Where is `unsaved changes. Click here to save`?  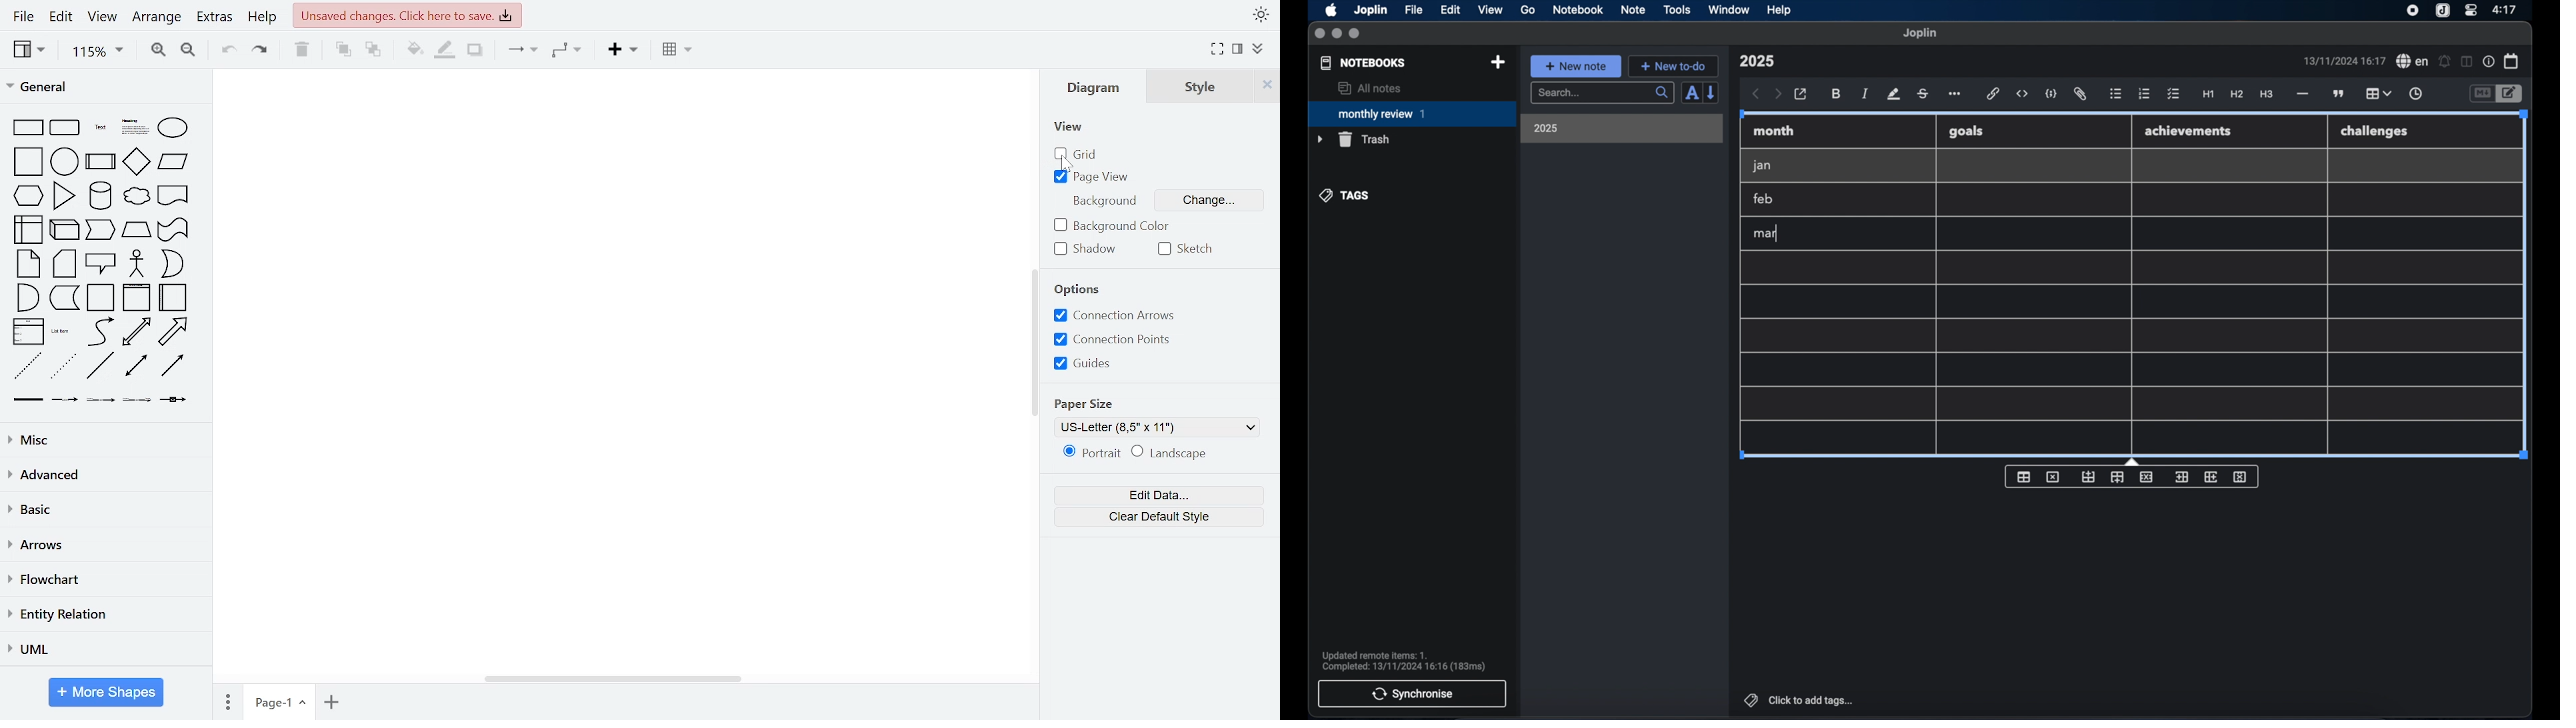 unsaved changes. Click here to save is located at coordinates (405, 15).